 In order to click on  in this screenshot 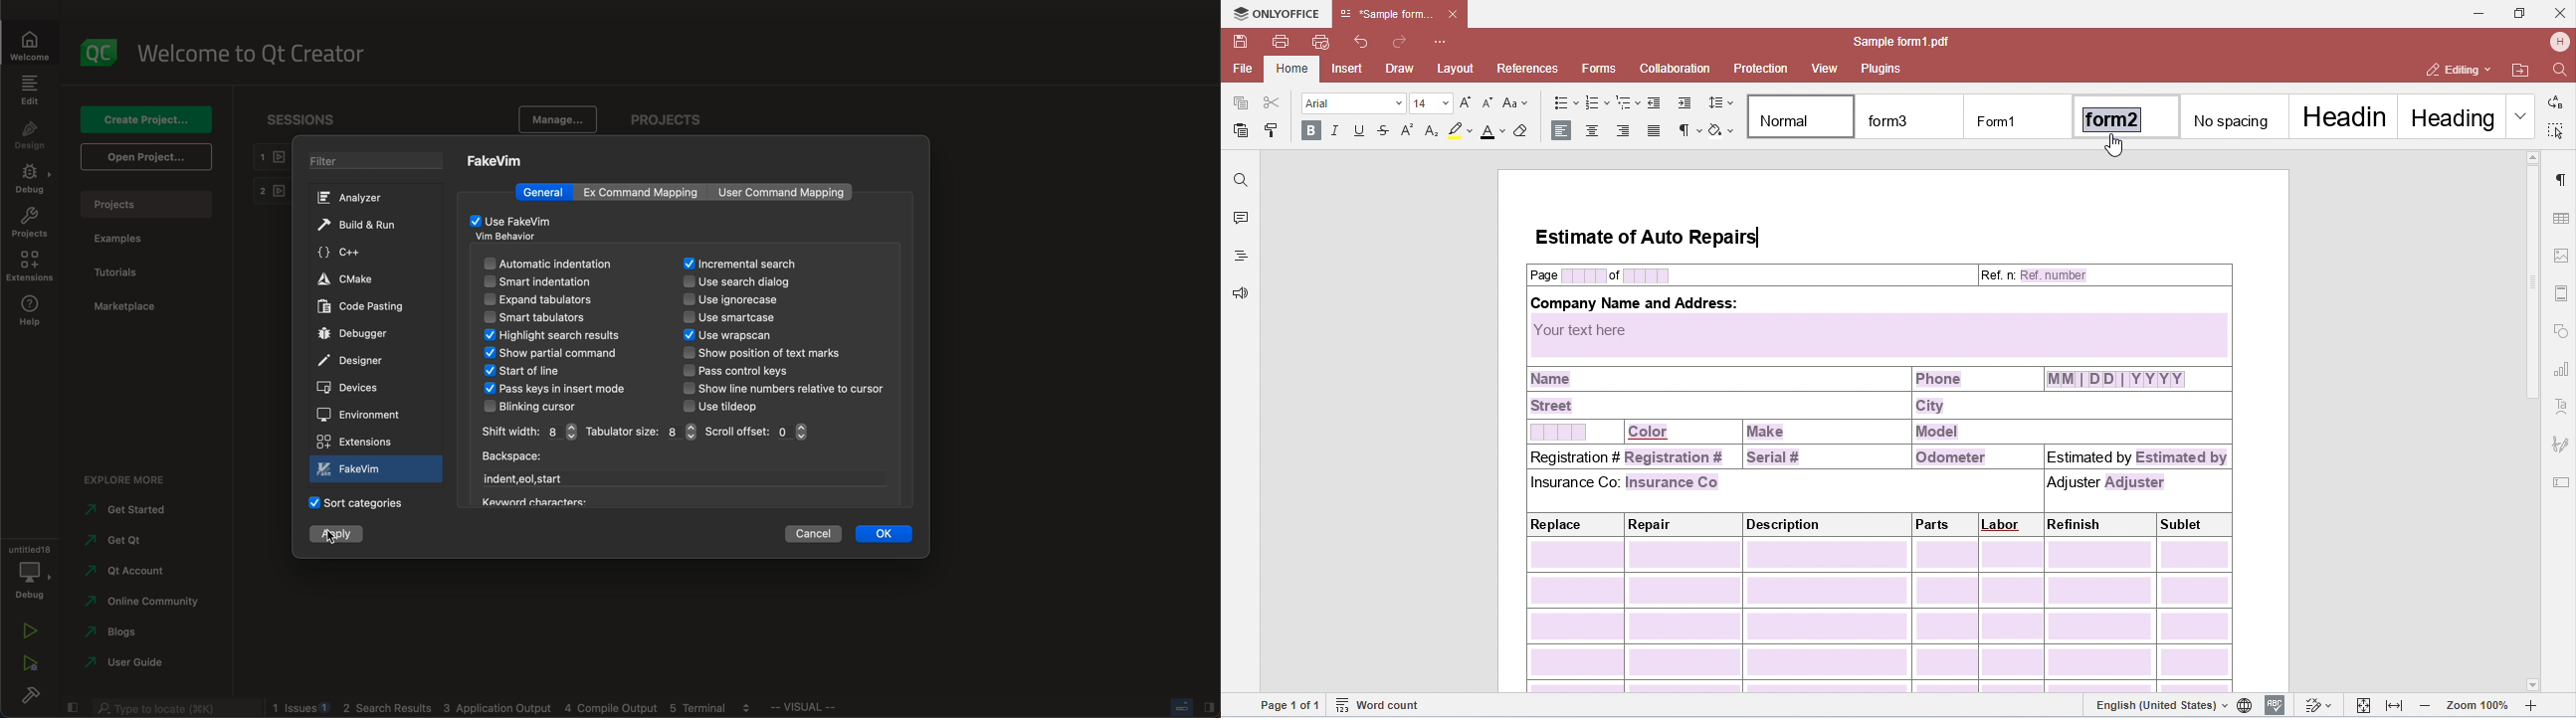, I will do `click(750, 707)`.